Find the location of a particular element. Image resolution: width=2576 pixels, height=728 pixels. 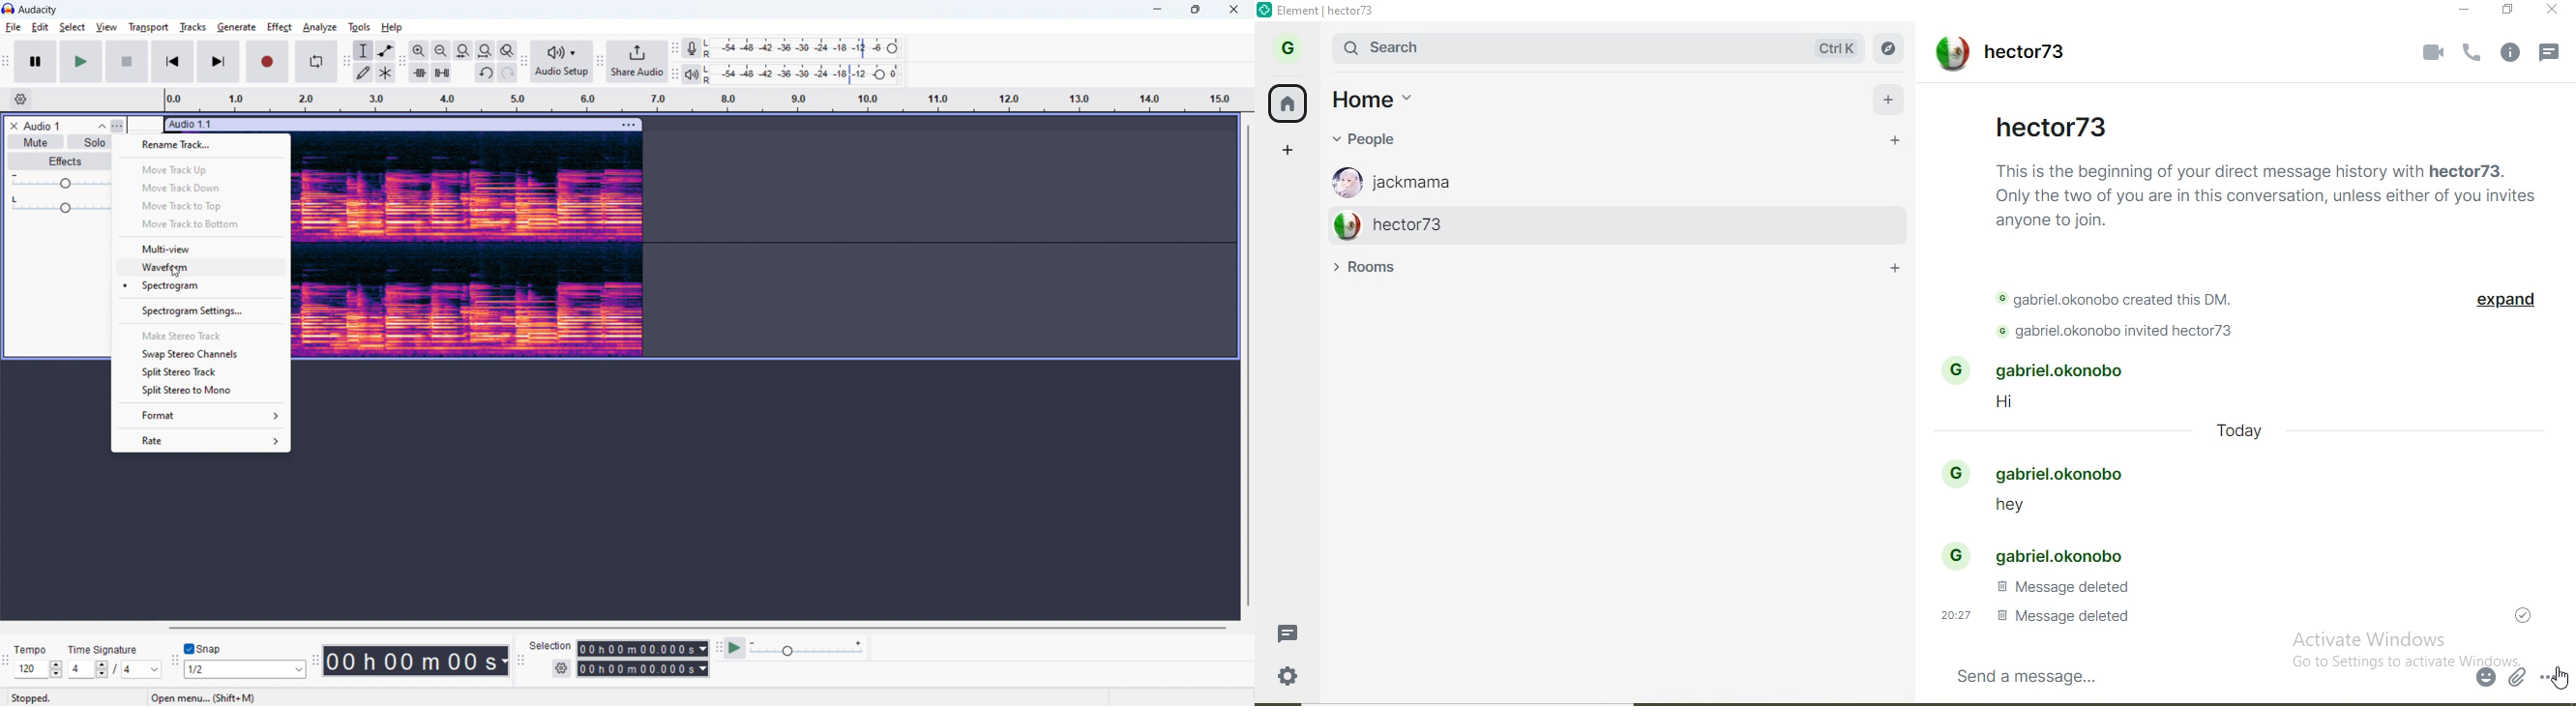

search bar is located at coordinates (1552, 47).